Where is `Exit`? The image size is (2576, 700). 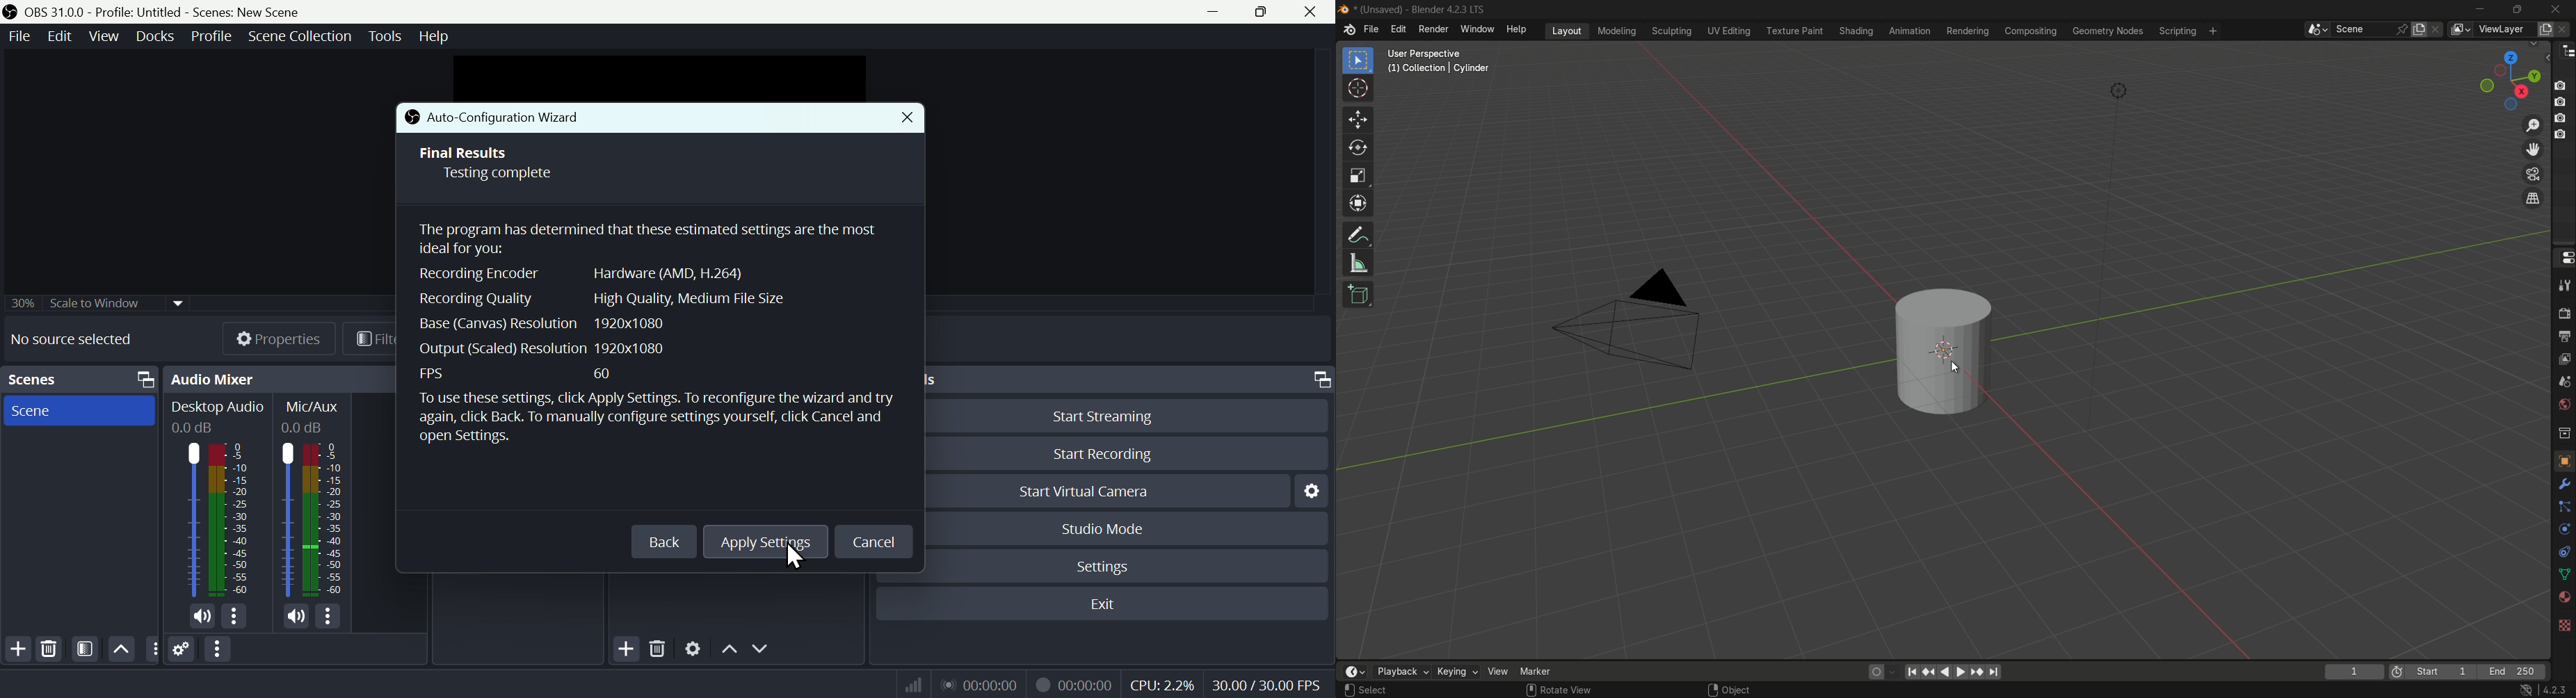
Exit is located at coordinates (1101, 604).